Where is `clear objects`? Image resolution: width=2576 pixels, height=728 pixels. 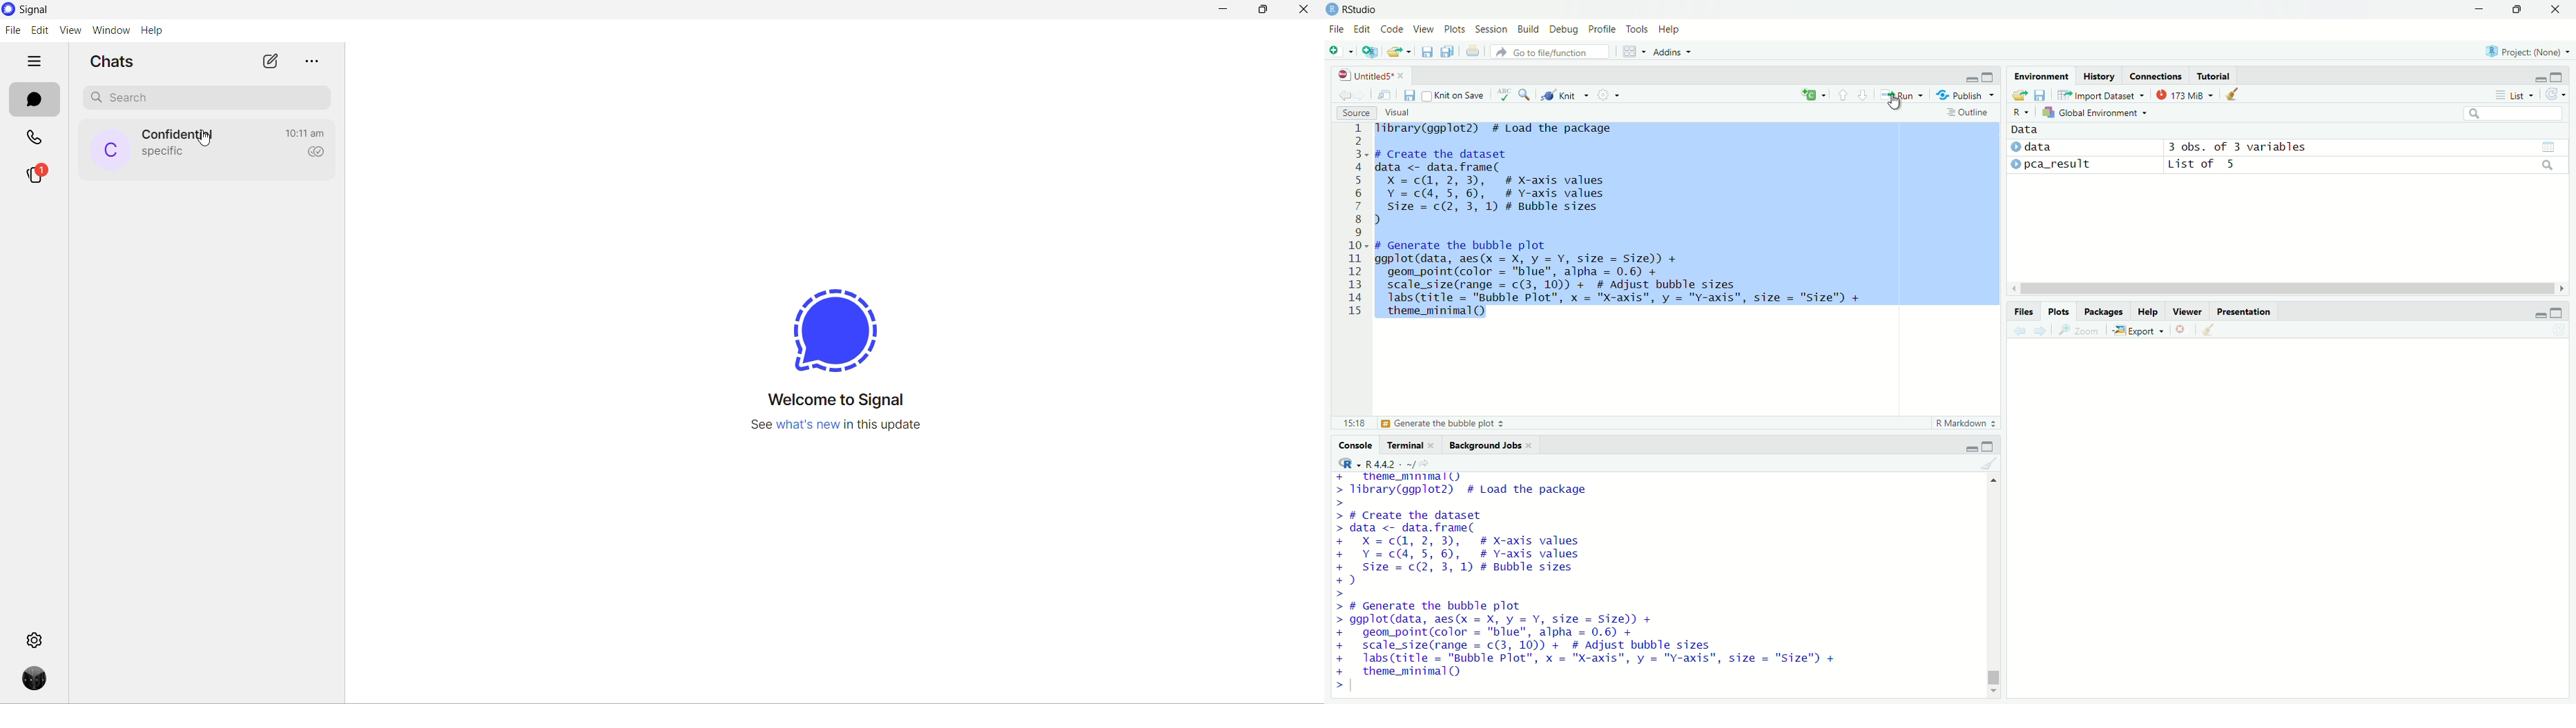 clear objects is located at coordinates (2233, 93).